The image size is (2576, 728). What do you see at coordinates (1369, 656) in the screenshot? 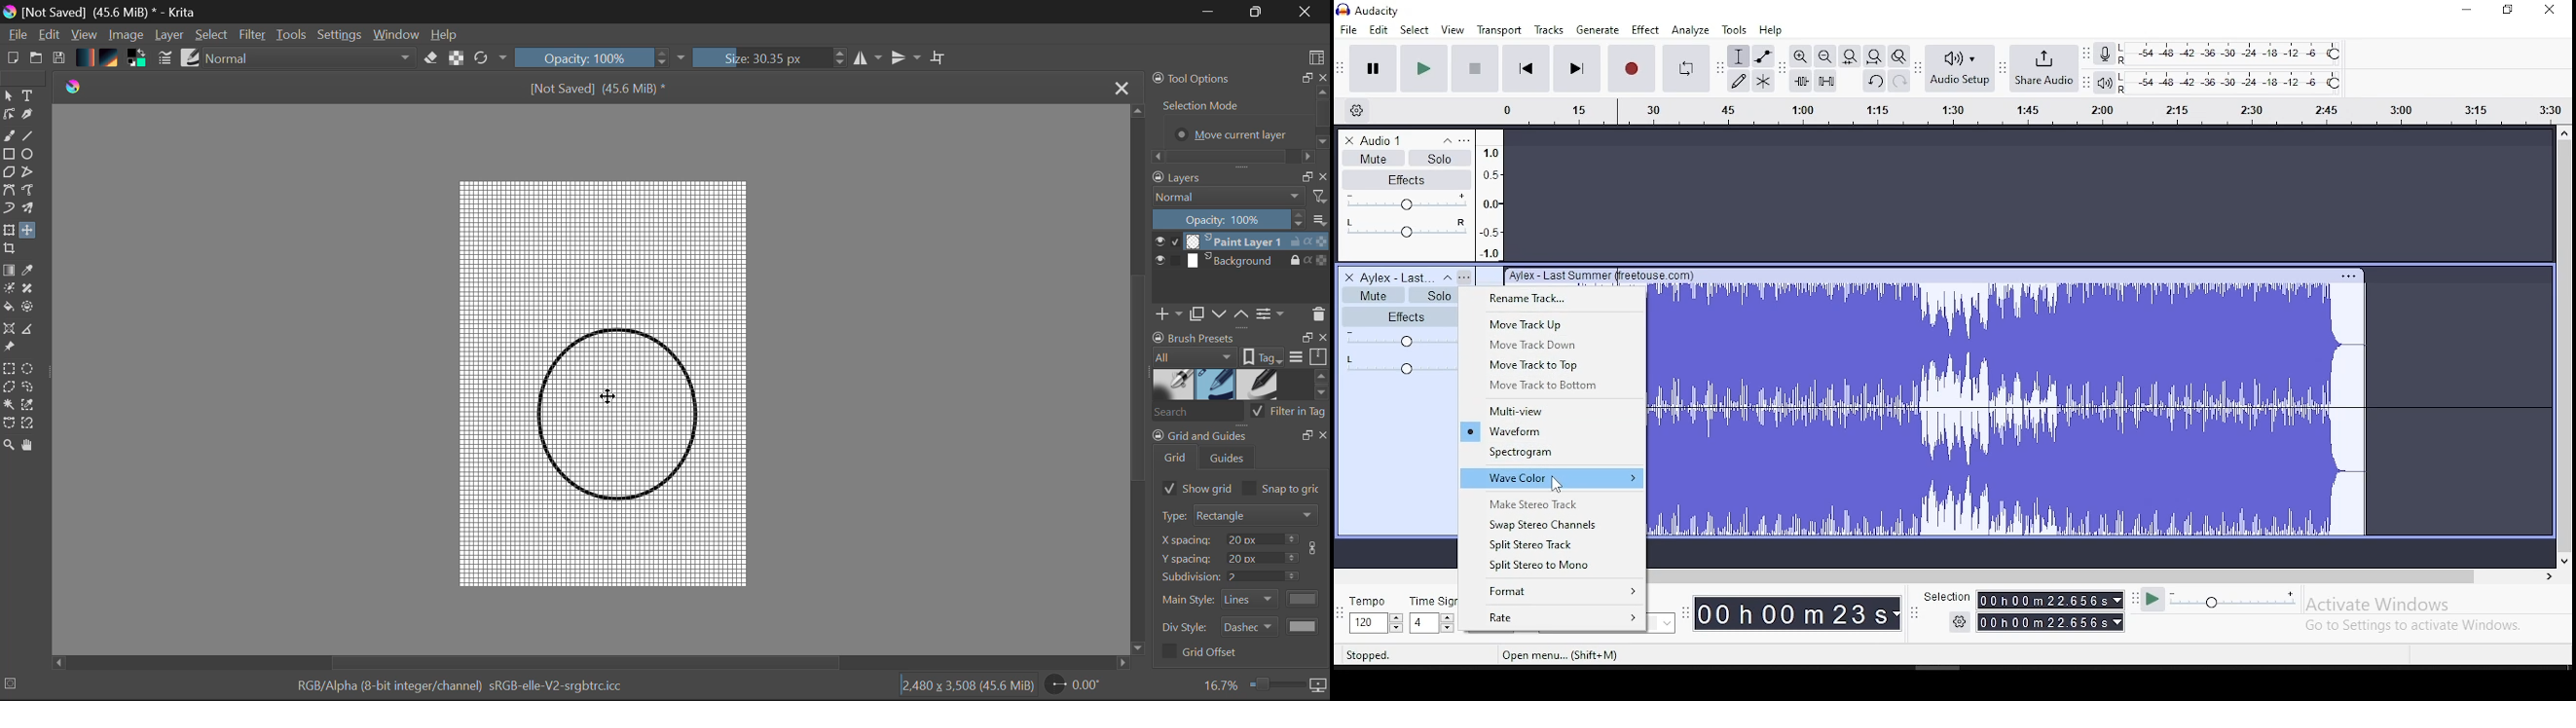
I see `Stopped` at bounding box center [1369, 656].